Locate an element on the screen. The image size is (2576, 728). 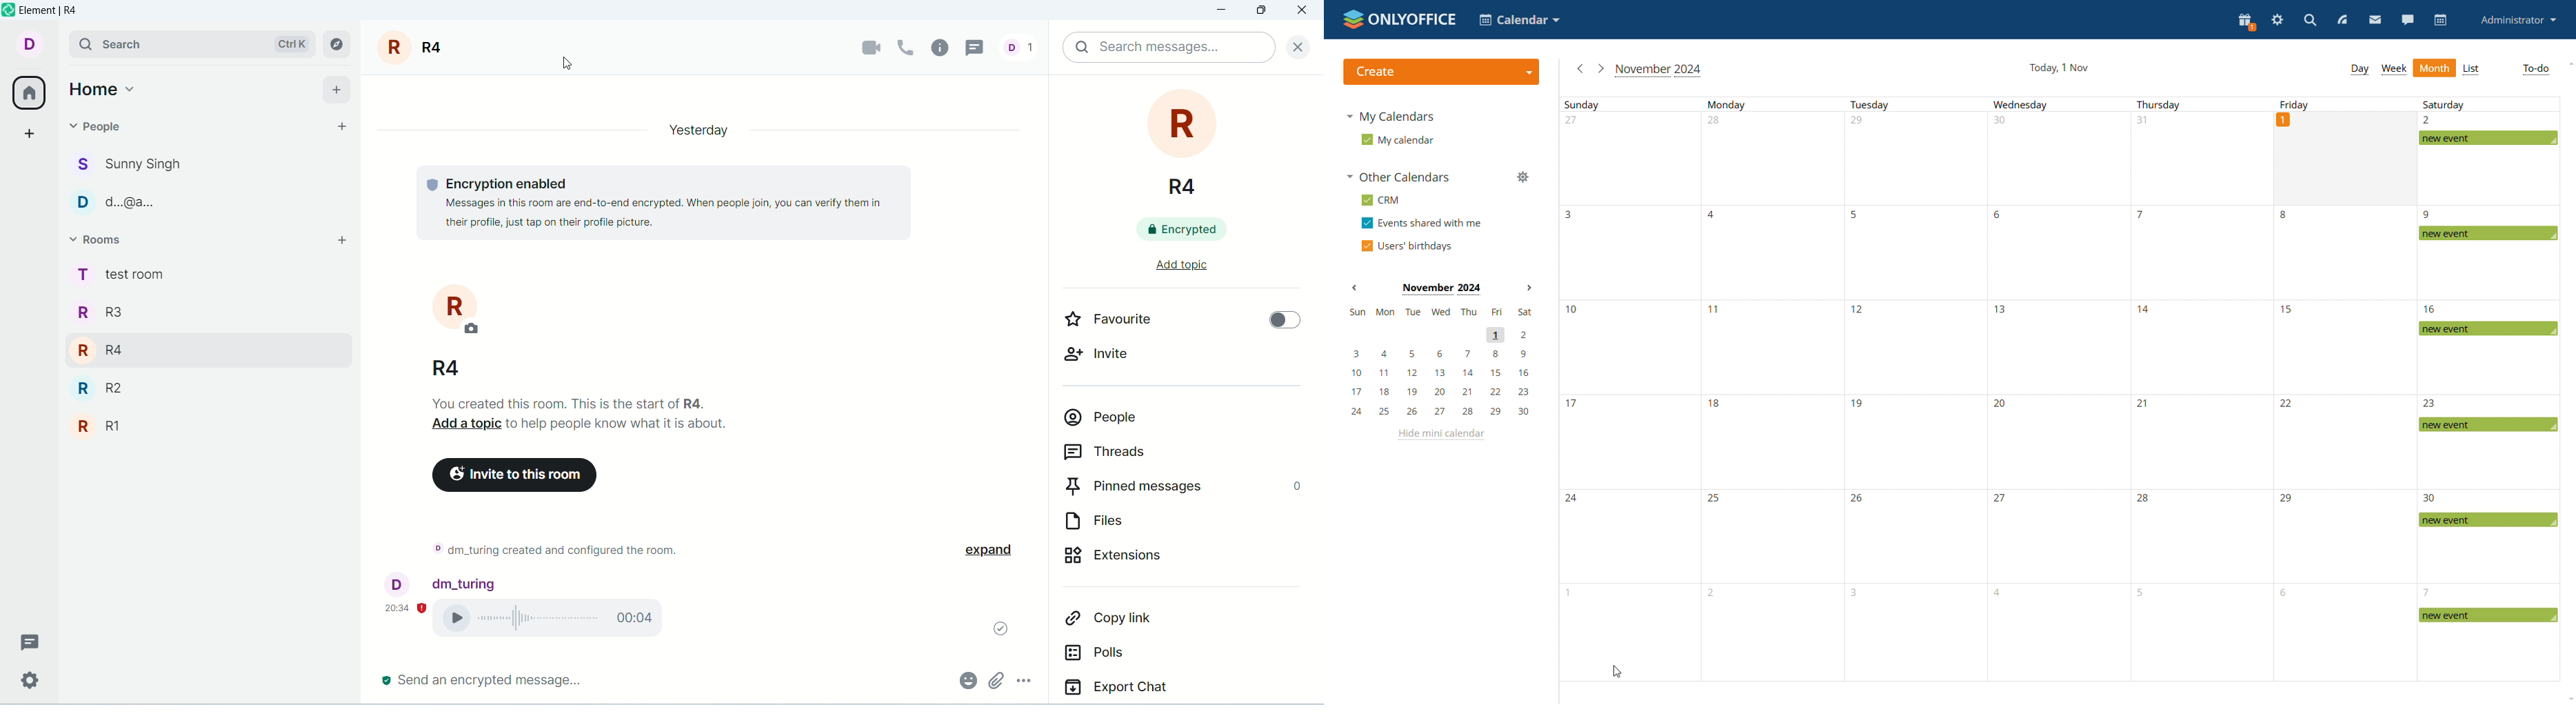
text is located at coordinates (648, 201).